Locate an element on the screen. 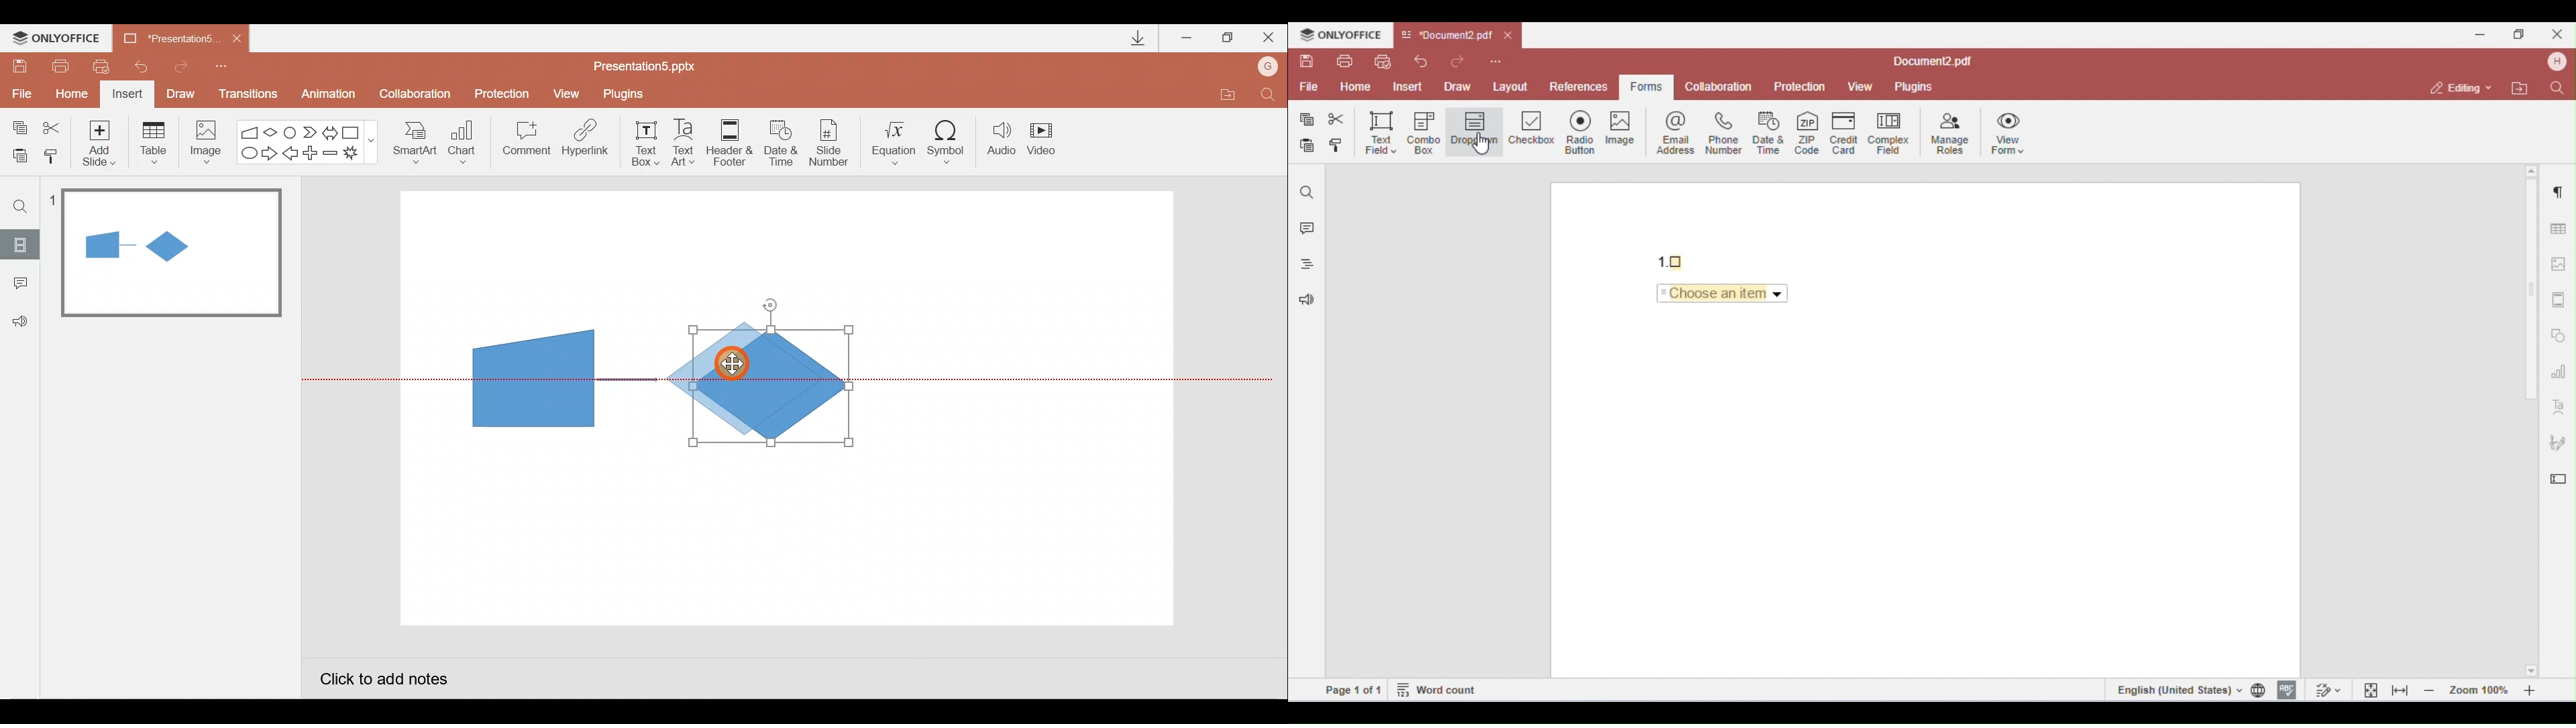  Left arrow is located at coordinates (291, 155).